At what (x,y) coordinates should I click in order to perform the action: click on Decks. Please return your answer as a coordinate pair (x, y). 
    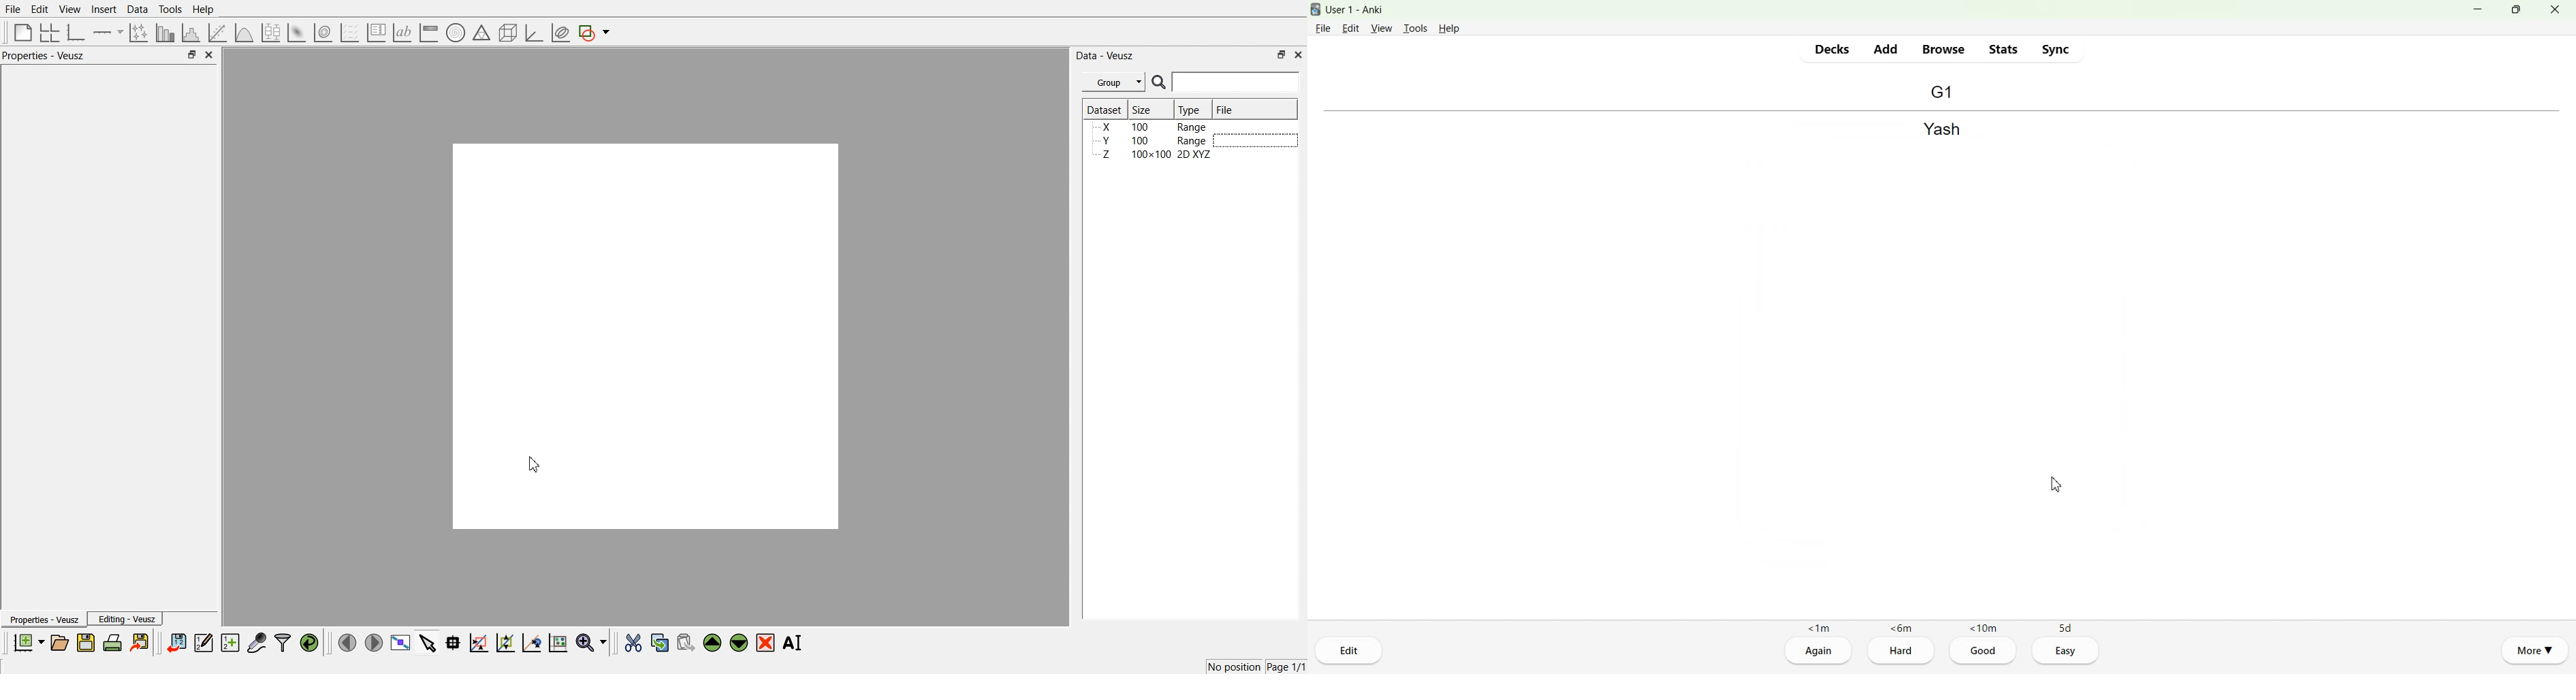
    Looking at the image, I should click on (1833, 49).